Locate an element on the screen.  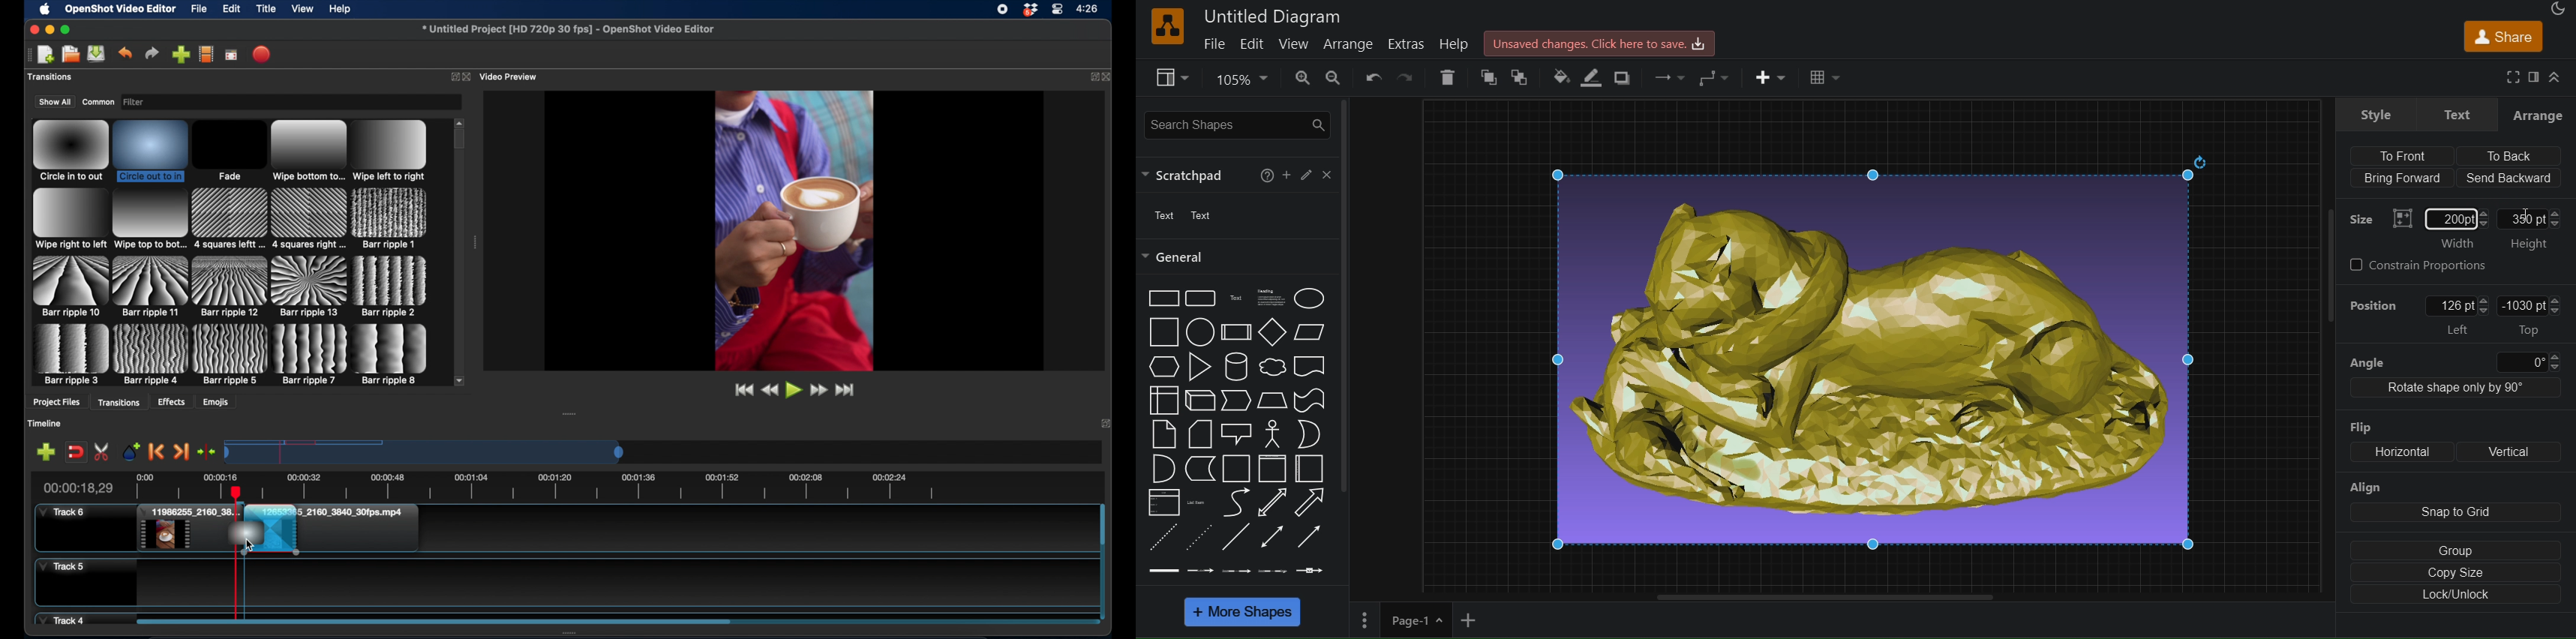
Align is located at coordinates (2367, 488).